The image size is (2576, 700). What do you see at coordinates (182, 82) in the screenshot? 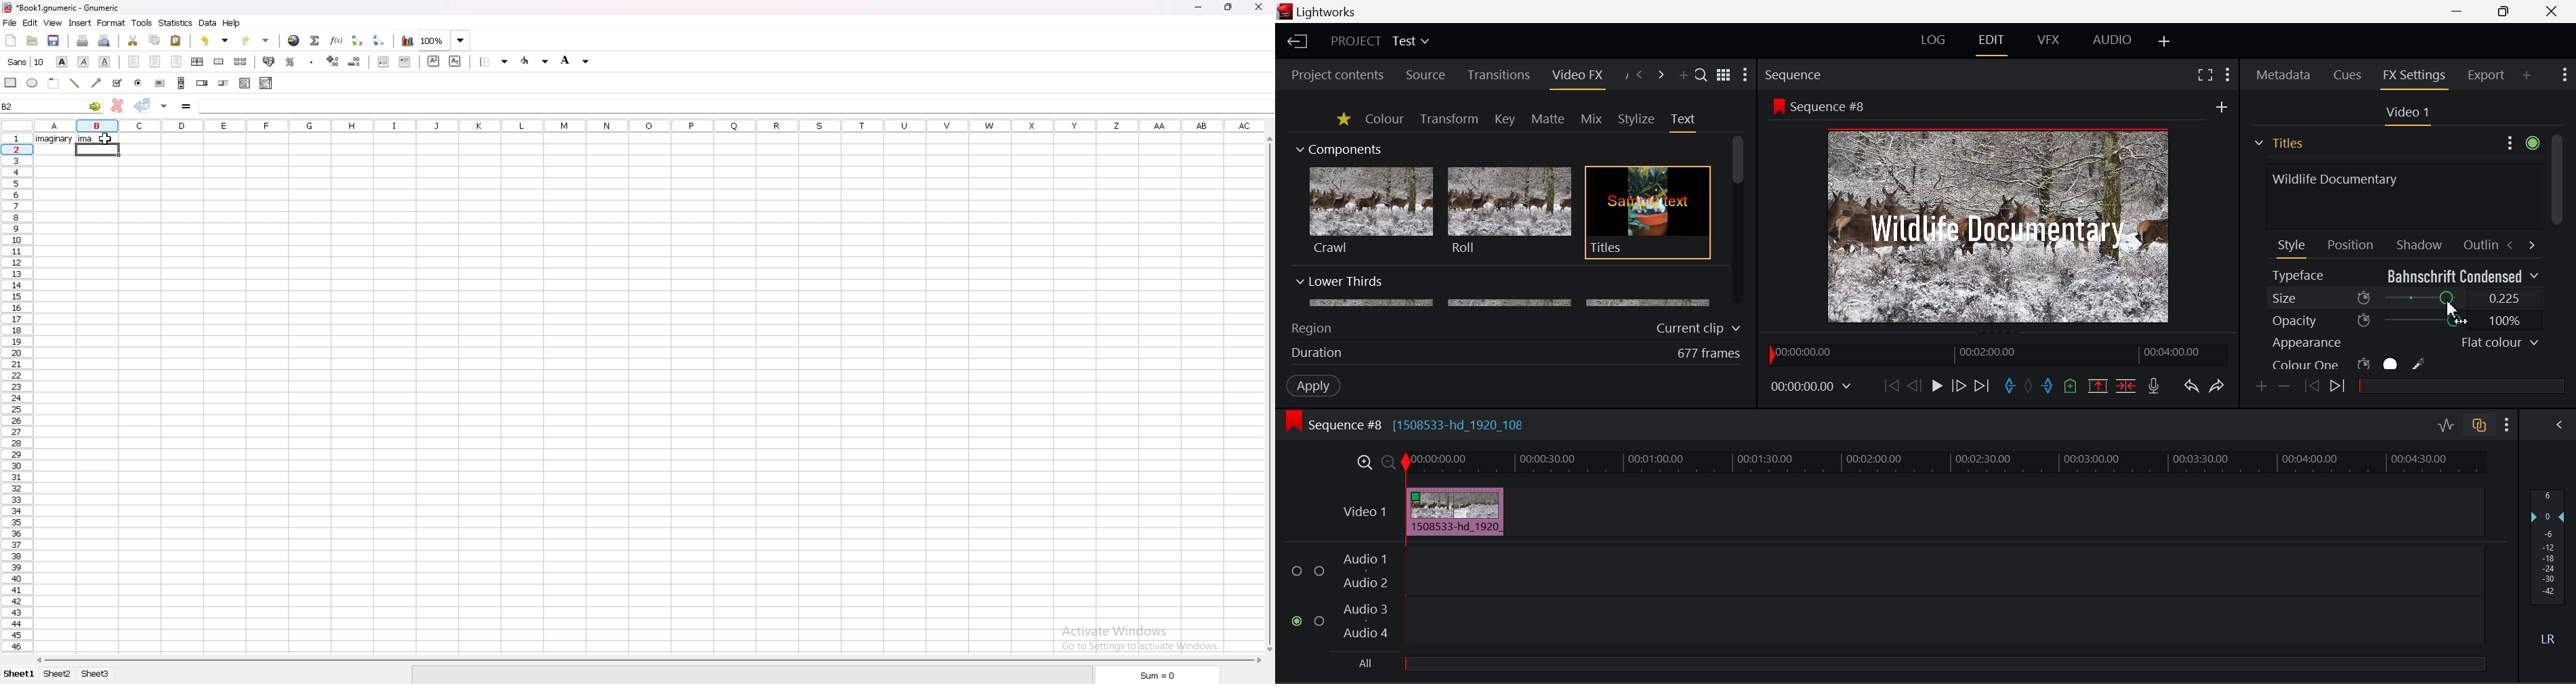
I see `scroll bar` at bounding box center [182, 82].